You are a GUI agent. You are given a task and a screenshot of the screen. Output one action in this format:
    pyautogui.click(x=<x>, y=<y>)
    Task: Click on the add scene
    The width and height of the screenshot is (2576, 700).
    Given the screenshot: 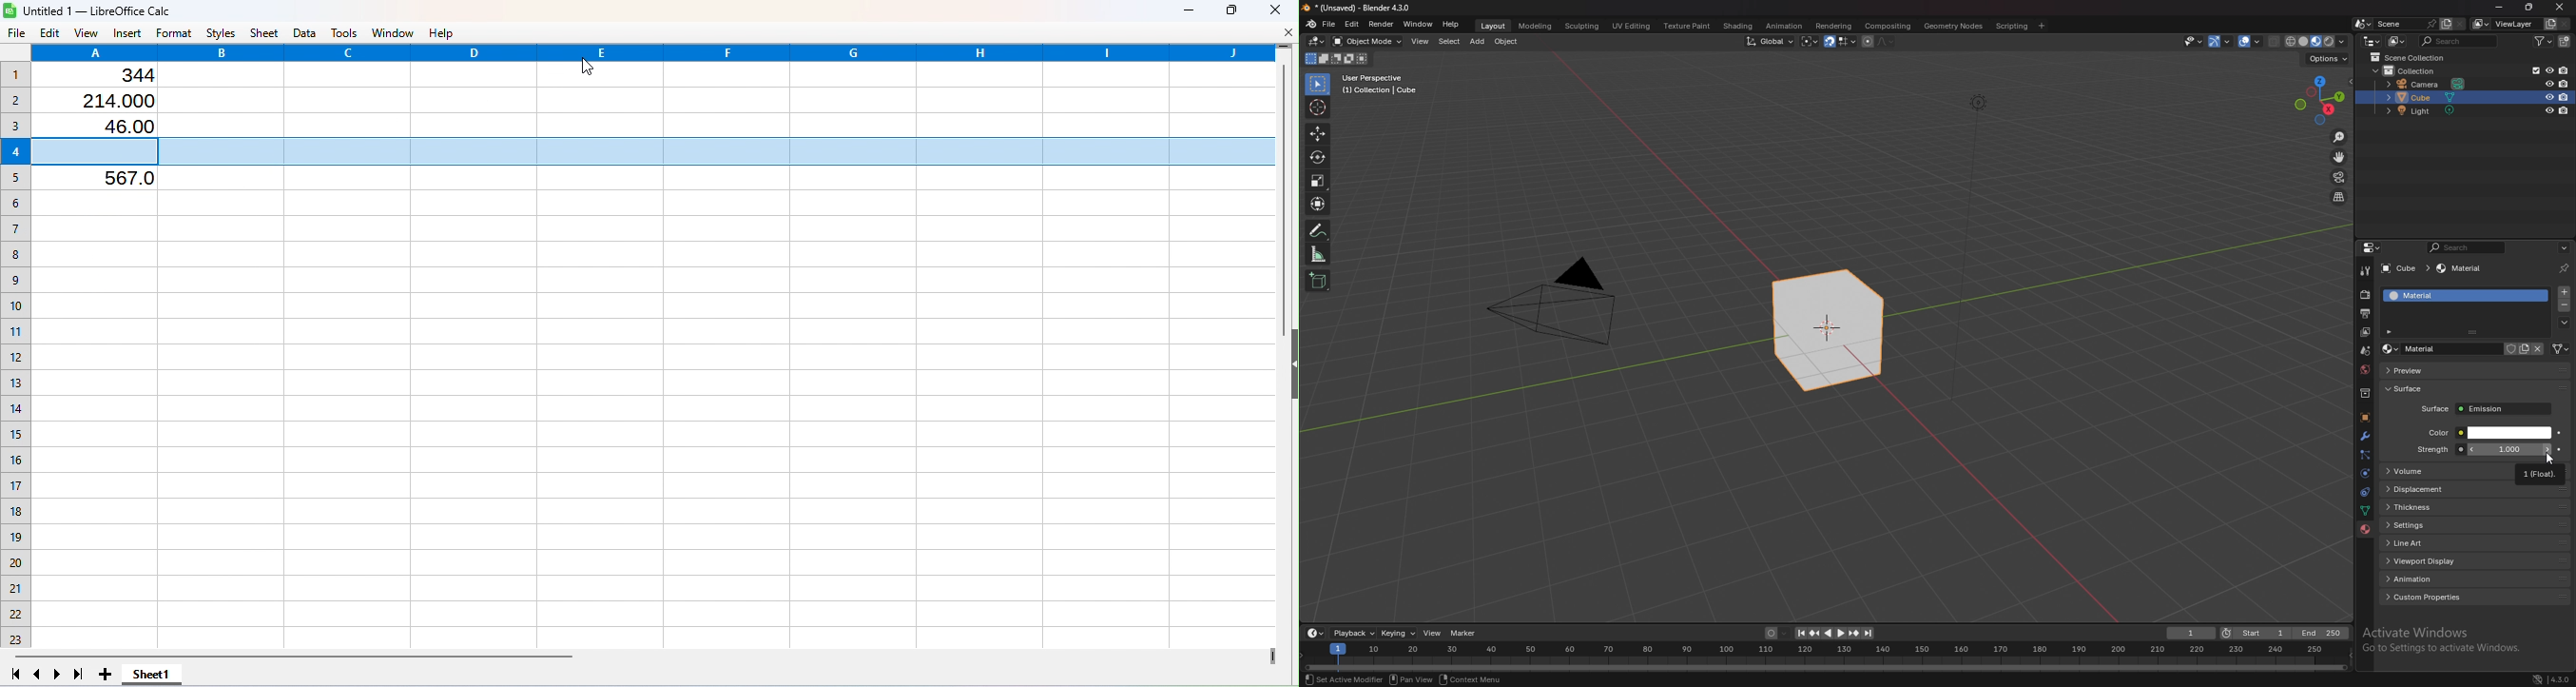 What is the action you would take?
    pyautogui.click(x=2445, y=23)
    